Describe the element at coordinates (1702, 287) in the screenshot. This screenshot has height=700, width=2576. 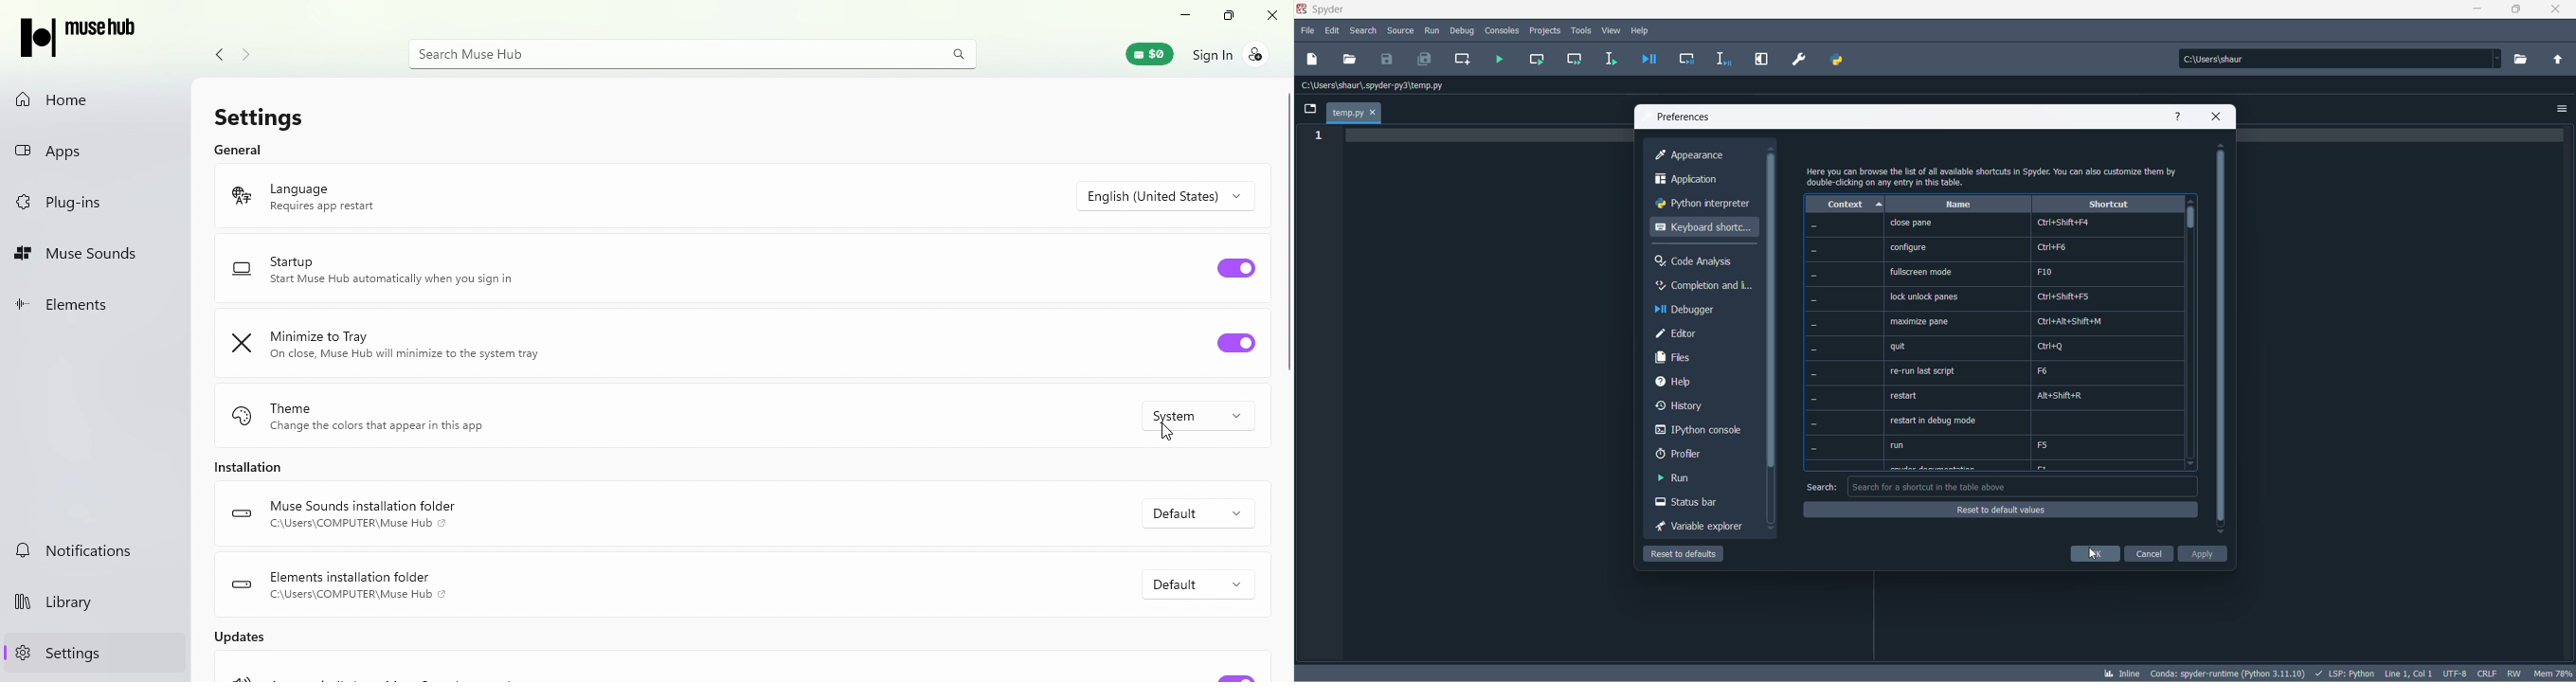
I see `completion` at that location.